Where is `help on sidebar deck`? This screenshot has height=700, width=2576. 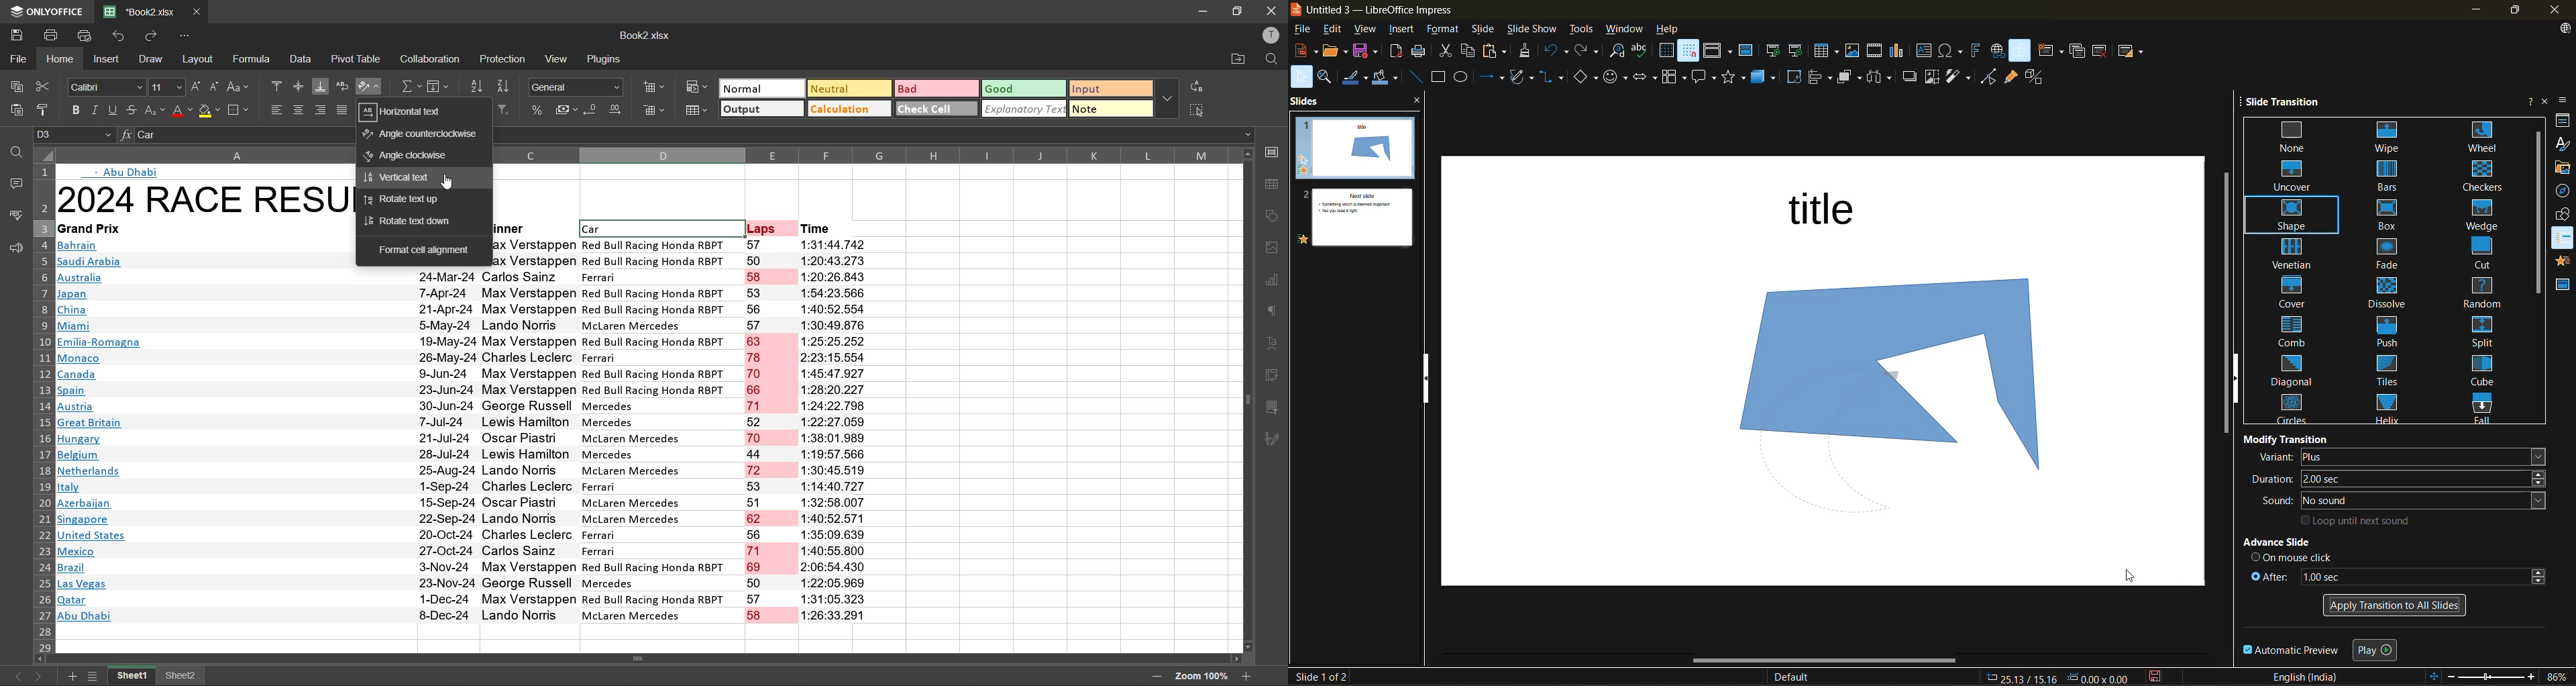
help on sidebar deck is located at coordinates (2527, 101).